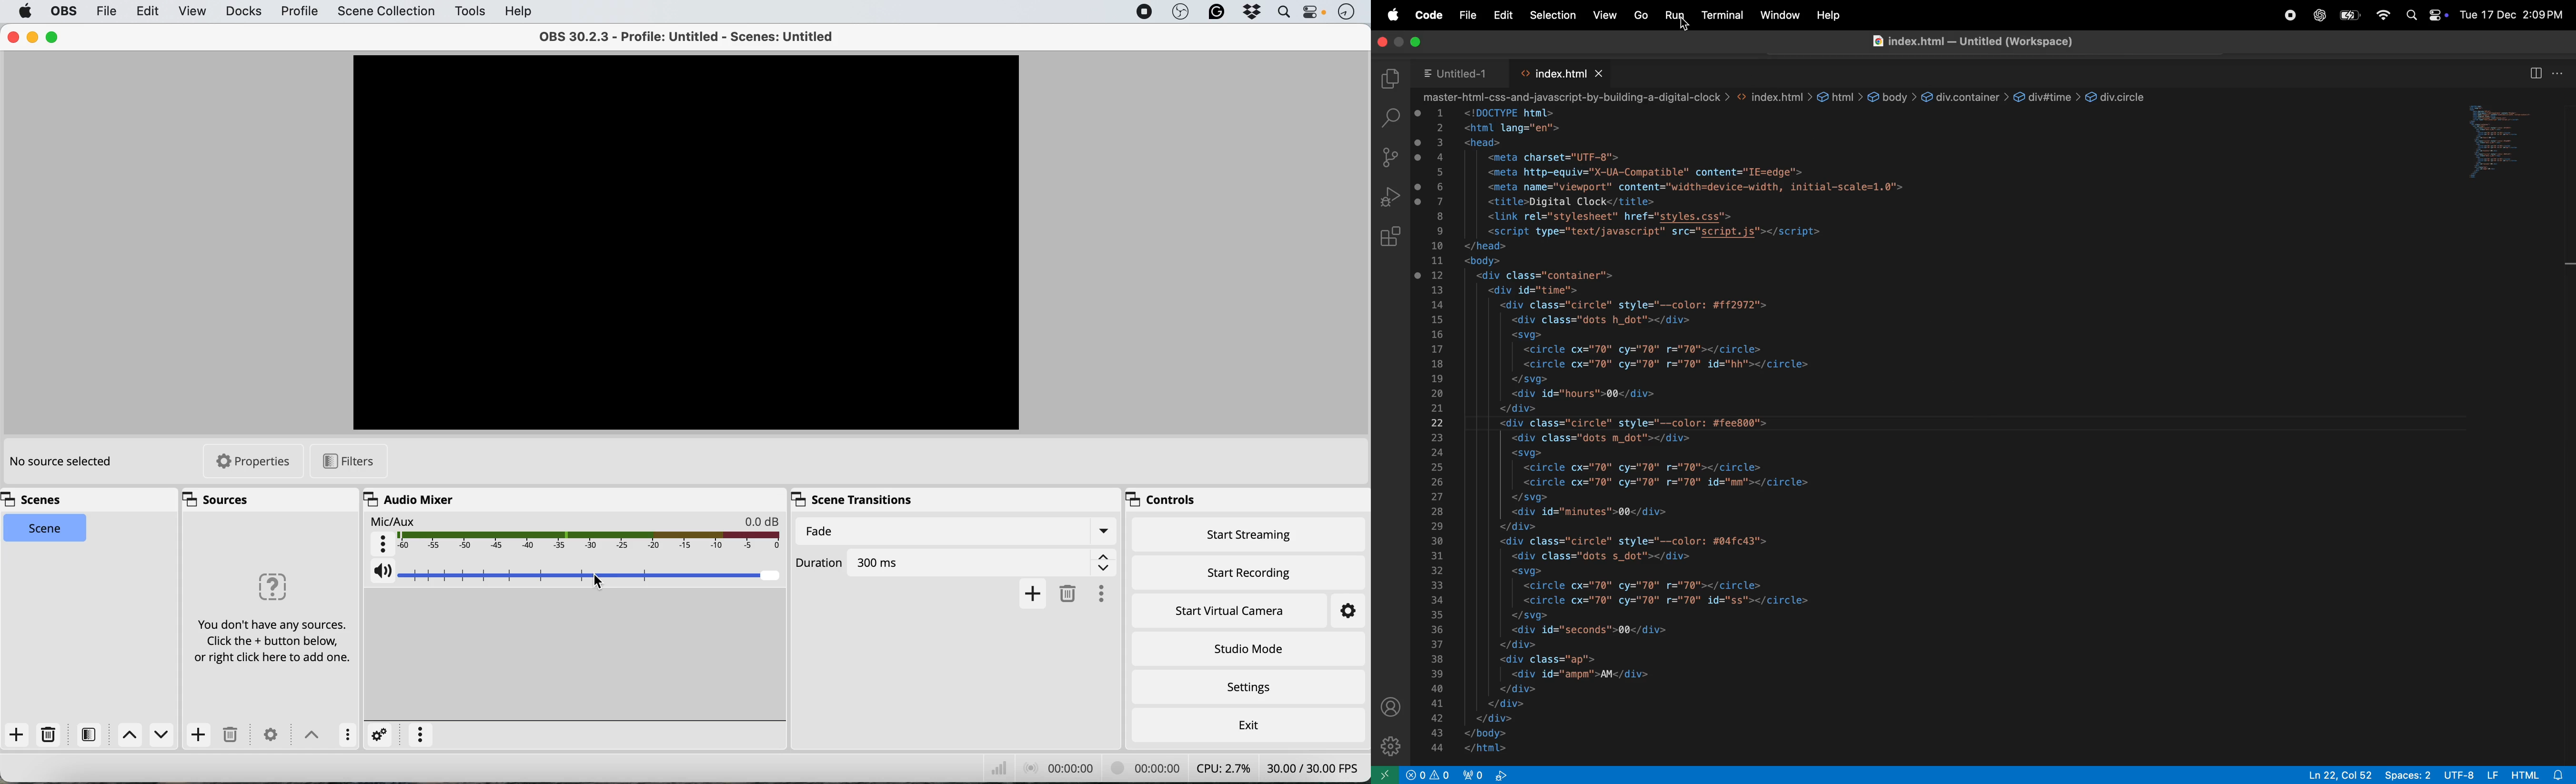 The width and height of the screenshot is (2576, 784). What do you see at coordinates (1143, 10) in the screenshot?
I see `screen recorder` at bounding box center [1143, 10].